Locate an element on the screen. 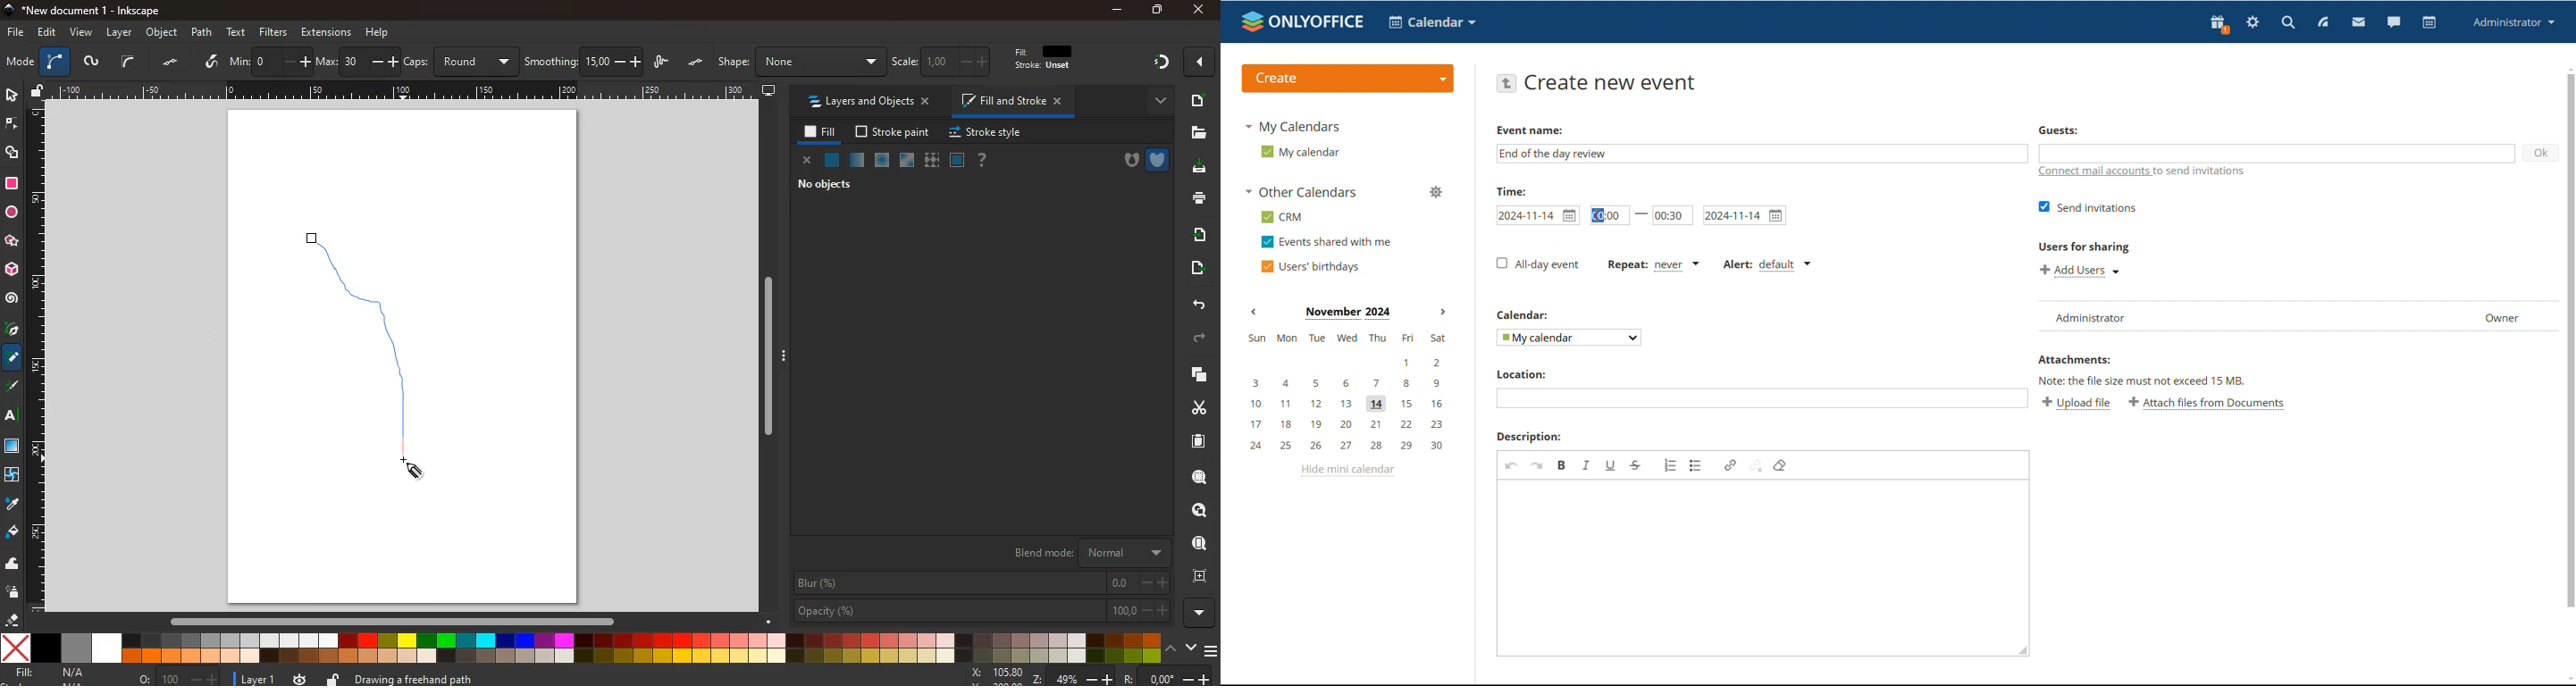  cut is located at coordinates (1192, 407).